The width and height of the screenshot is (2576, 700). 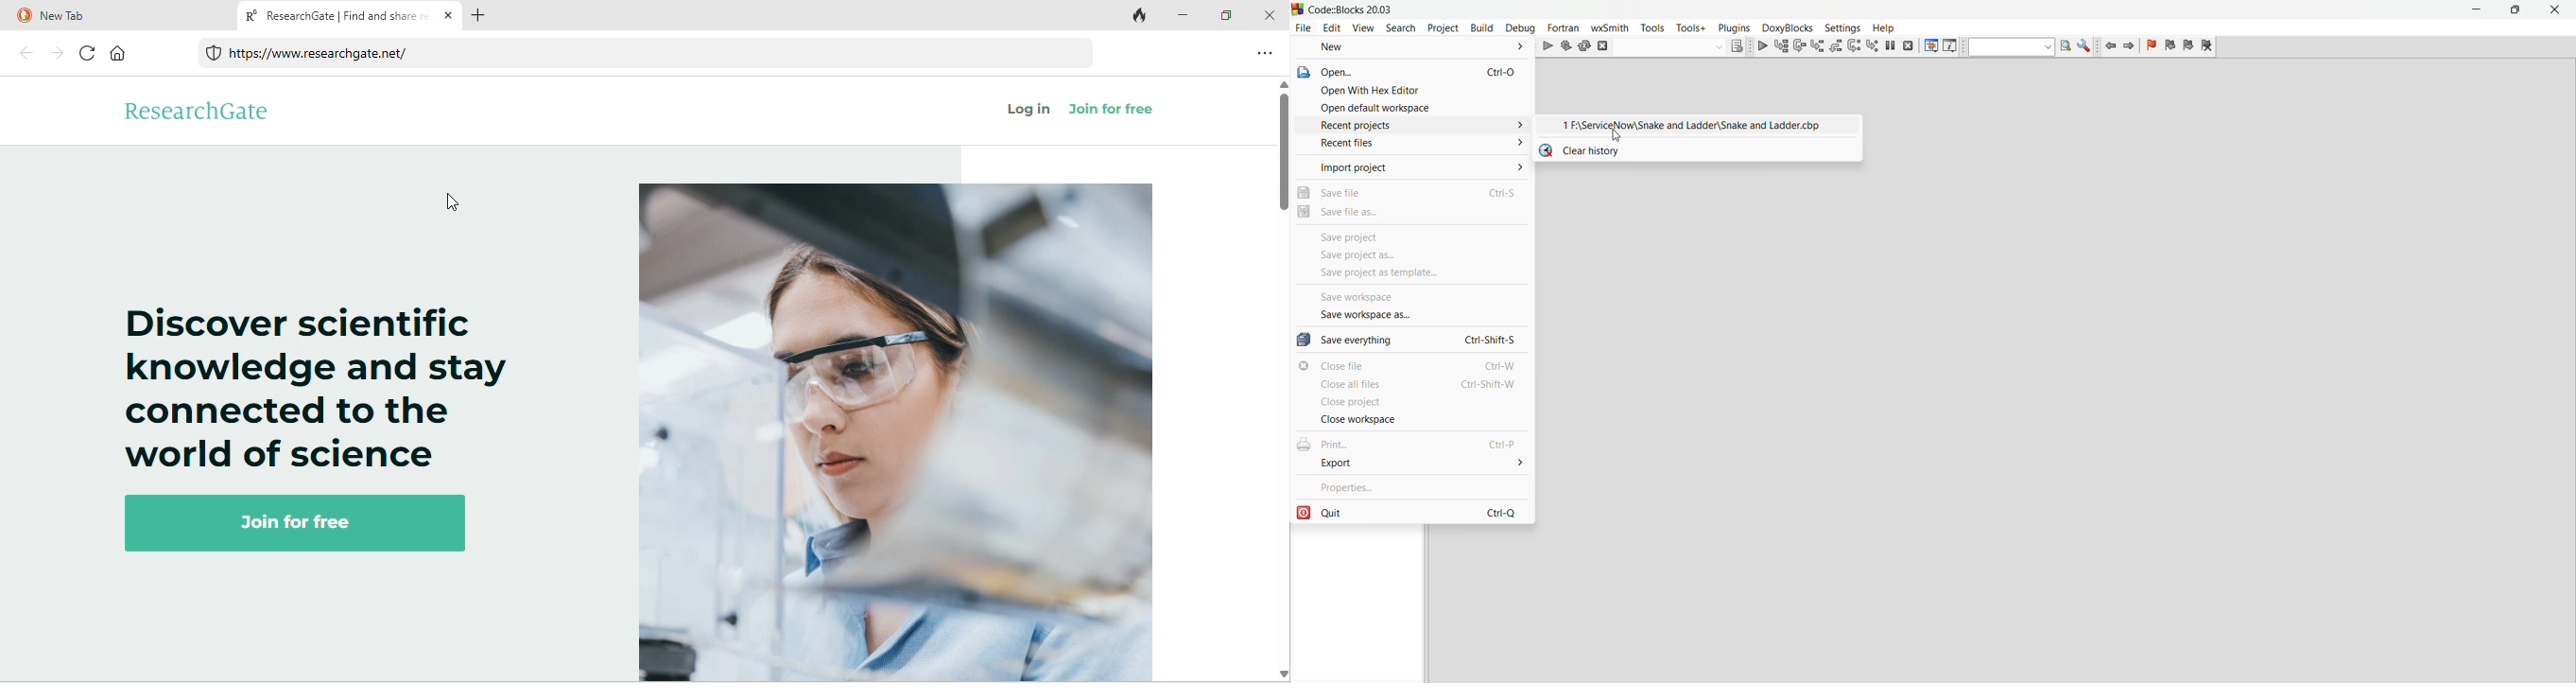 I want to click on save project, so click(x=1413, y=234).